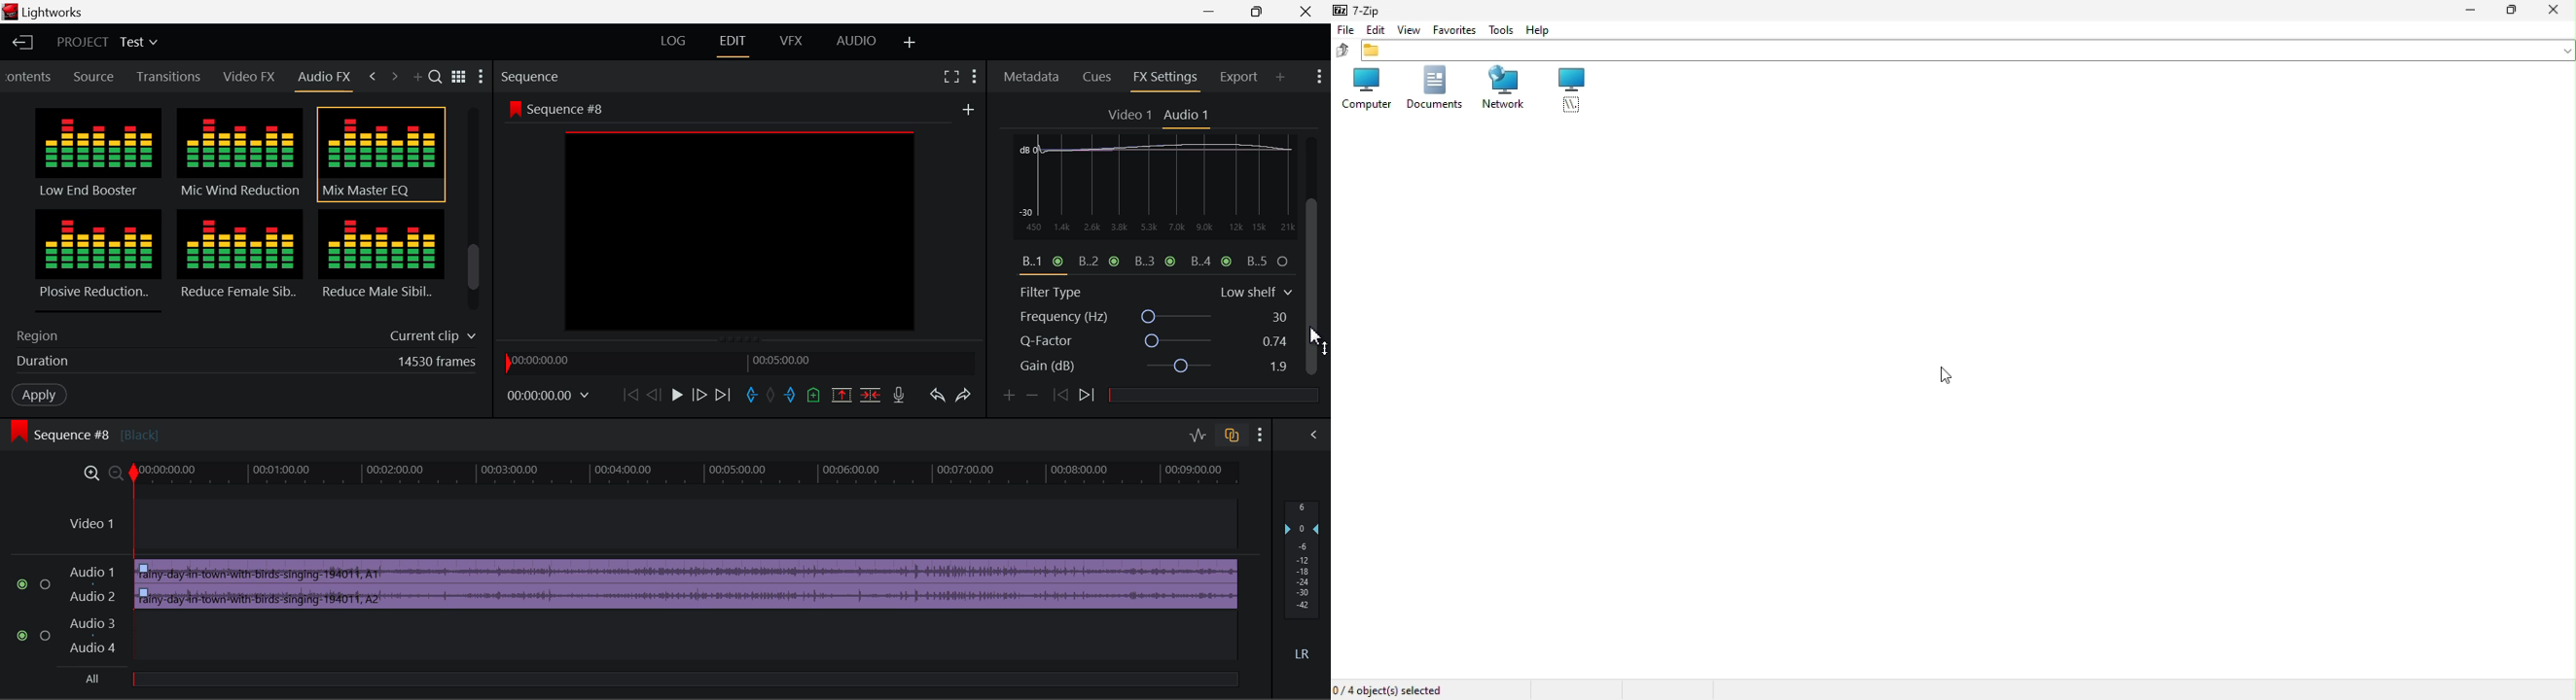  Describe the element at coordinates (873, 396) in the screenshot. I see `Delete/Cut` at that location.